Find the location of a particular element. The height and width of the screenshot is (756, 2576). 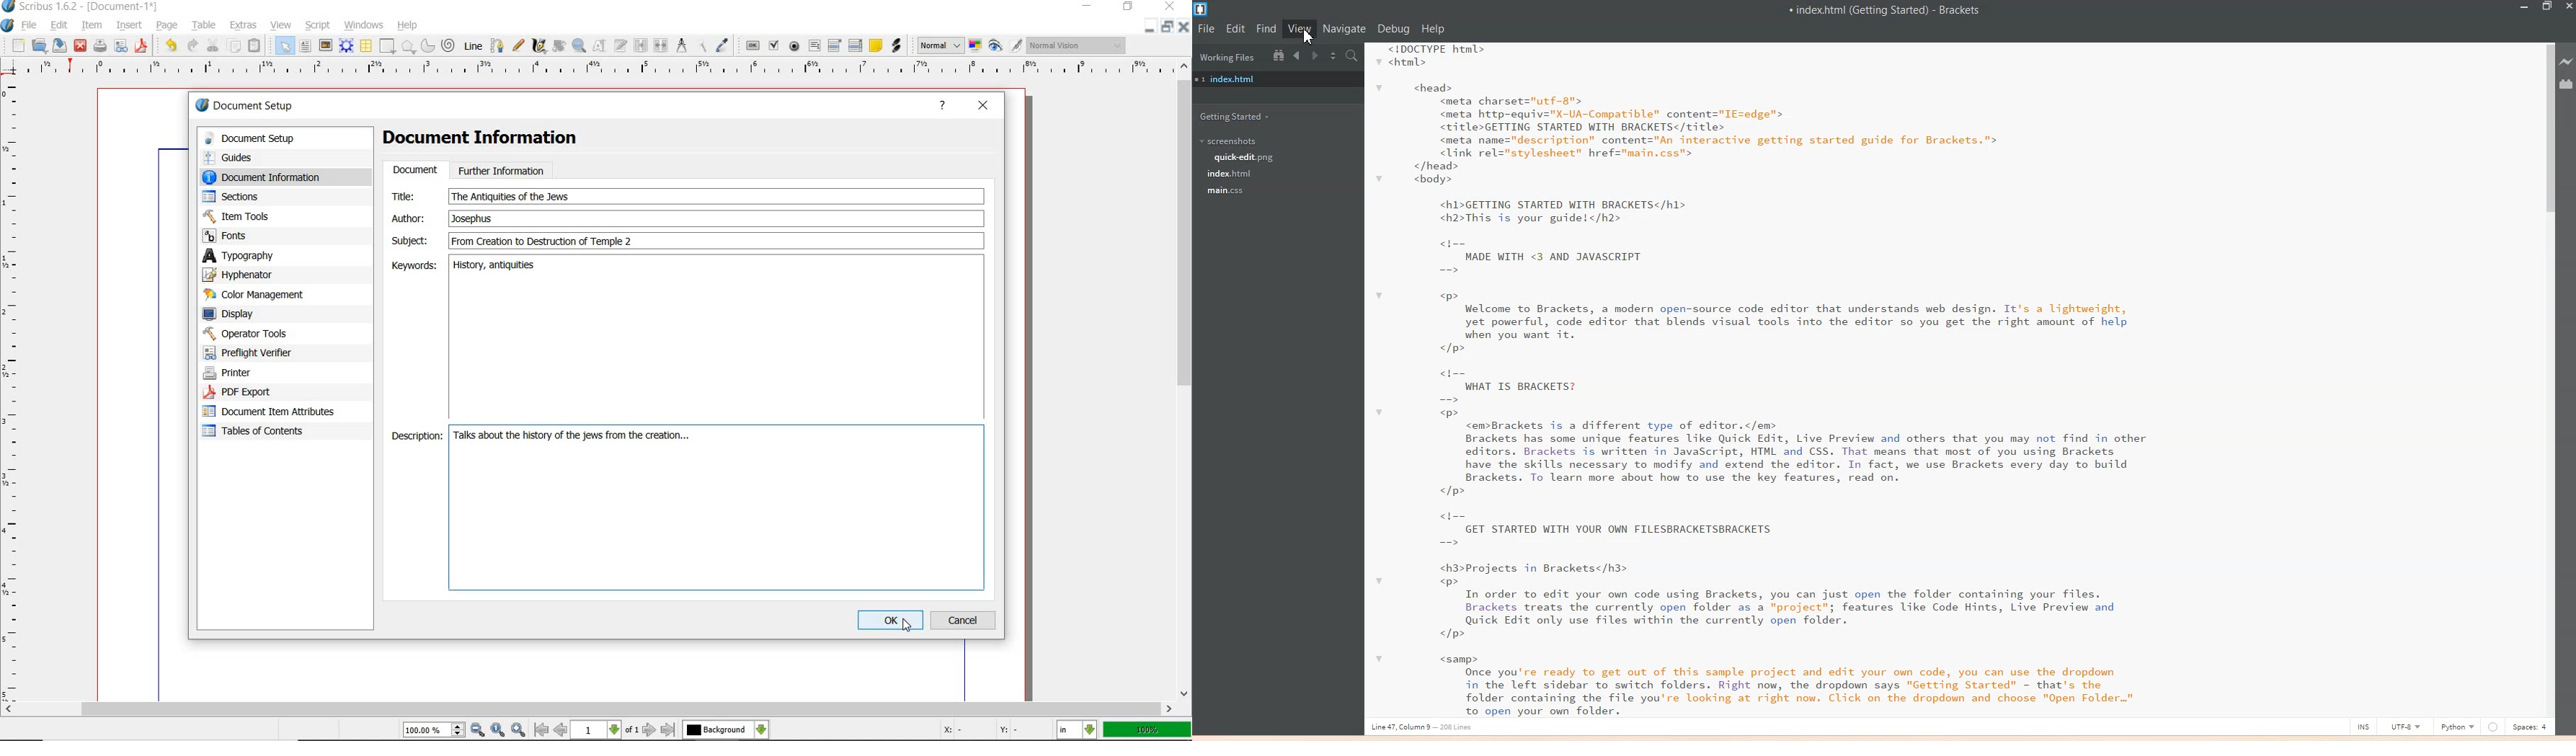

document setup is located at coordinates (273, 138).